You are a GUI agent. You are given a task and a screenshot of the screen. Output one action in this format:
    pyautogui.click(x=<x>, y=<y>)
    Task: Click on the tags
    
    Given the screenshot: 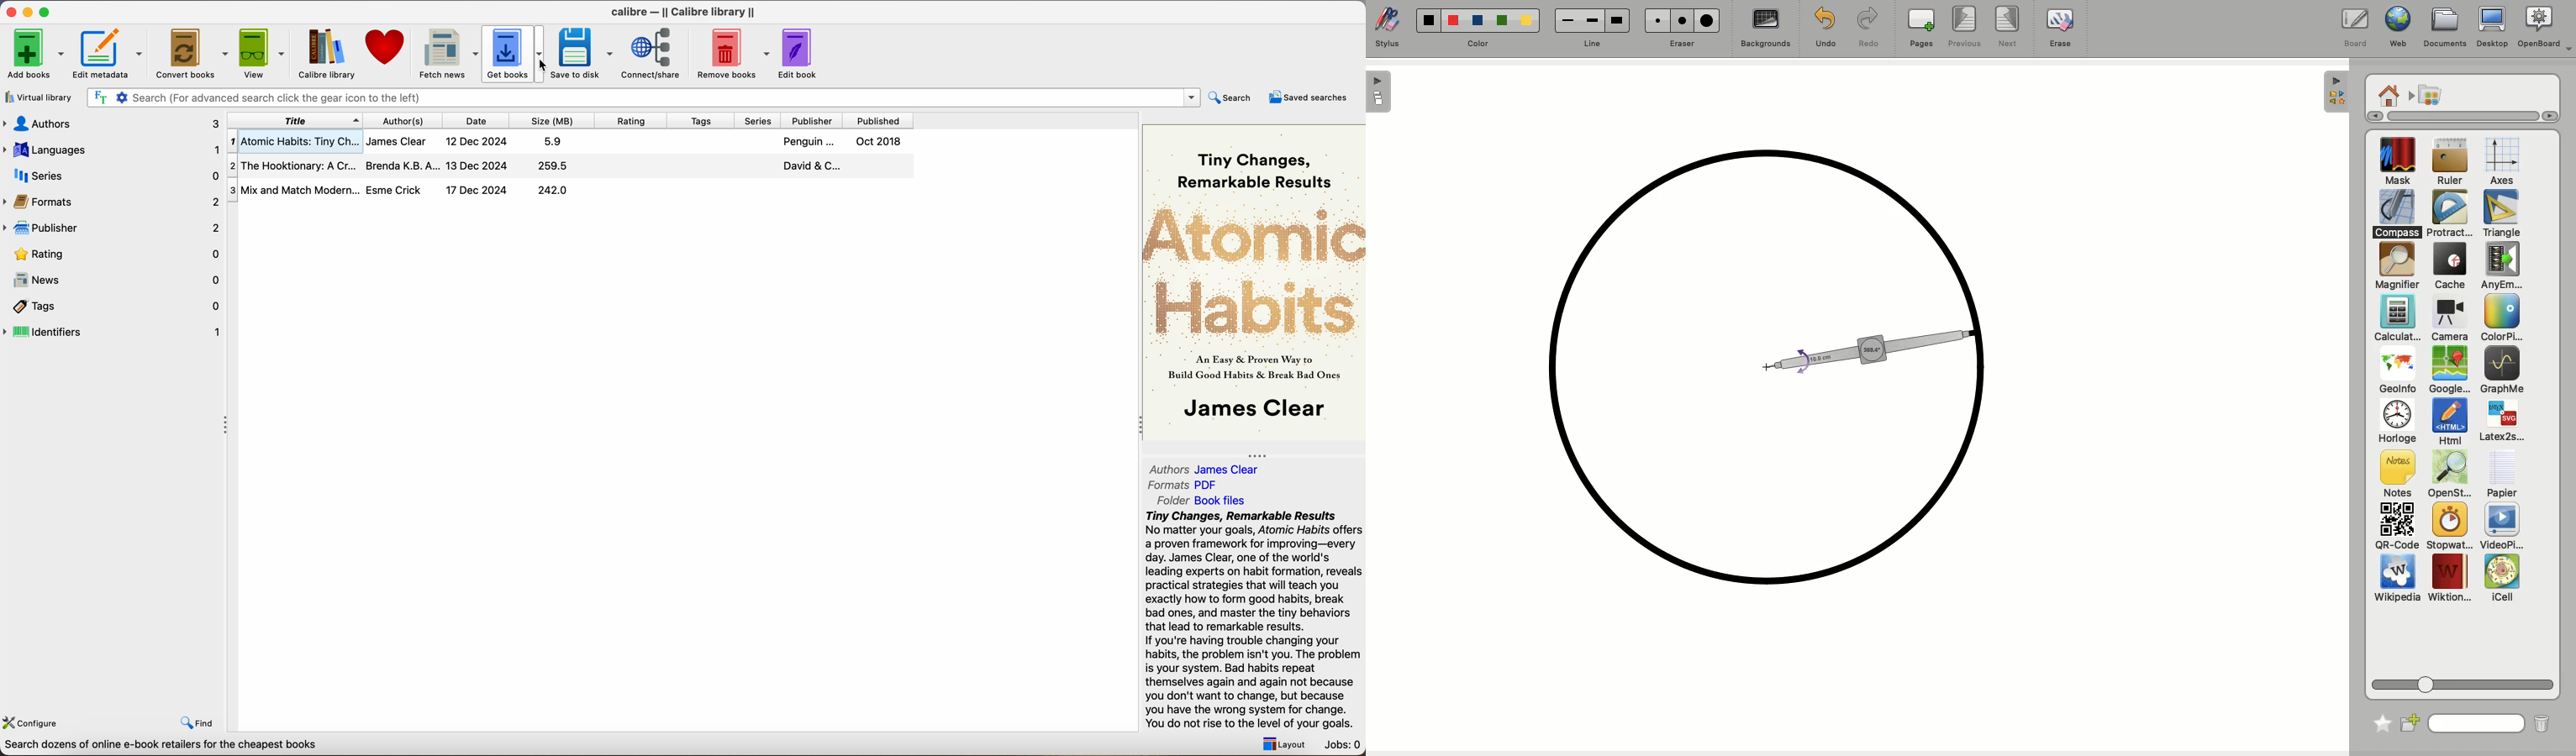 What is the action you would take?
    pyautogui.click(x=114, y=307)
    